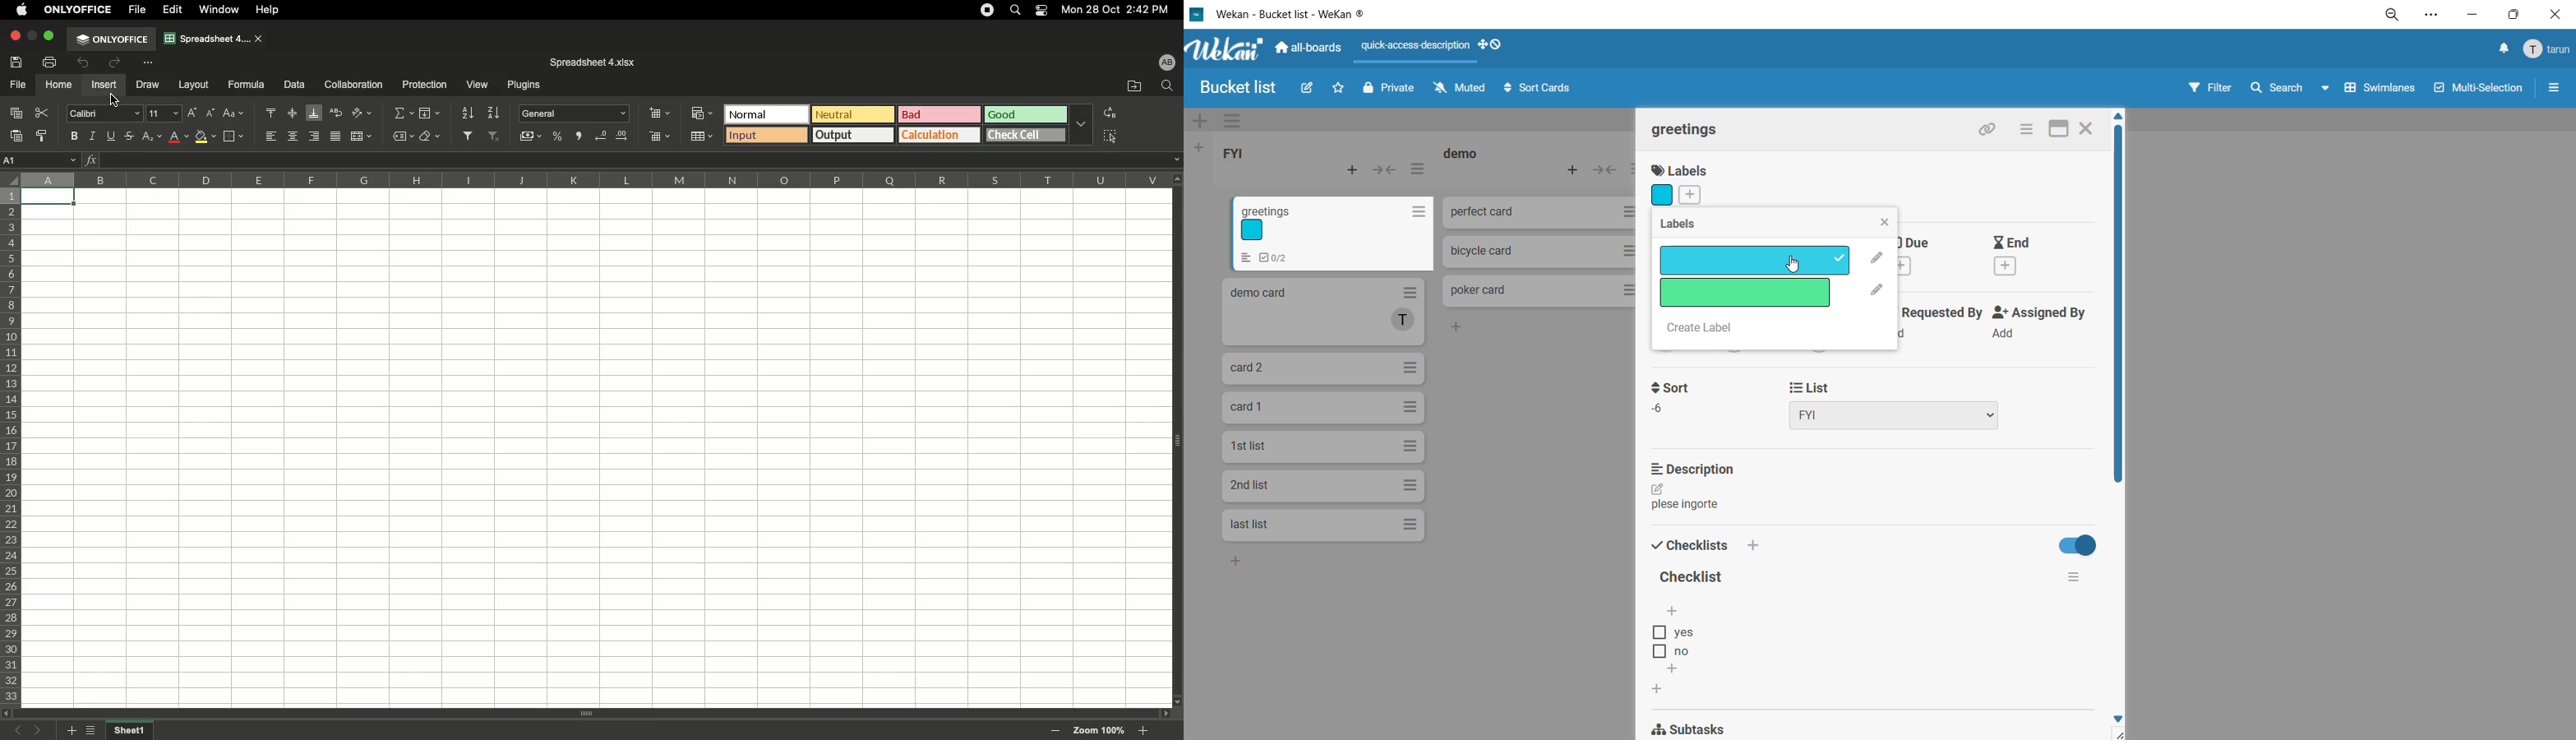  I want to click on maximize, so click(2058, 129).